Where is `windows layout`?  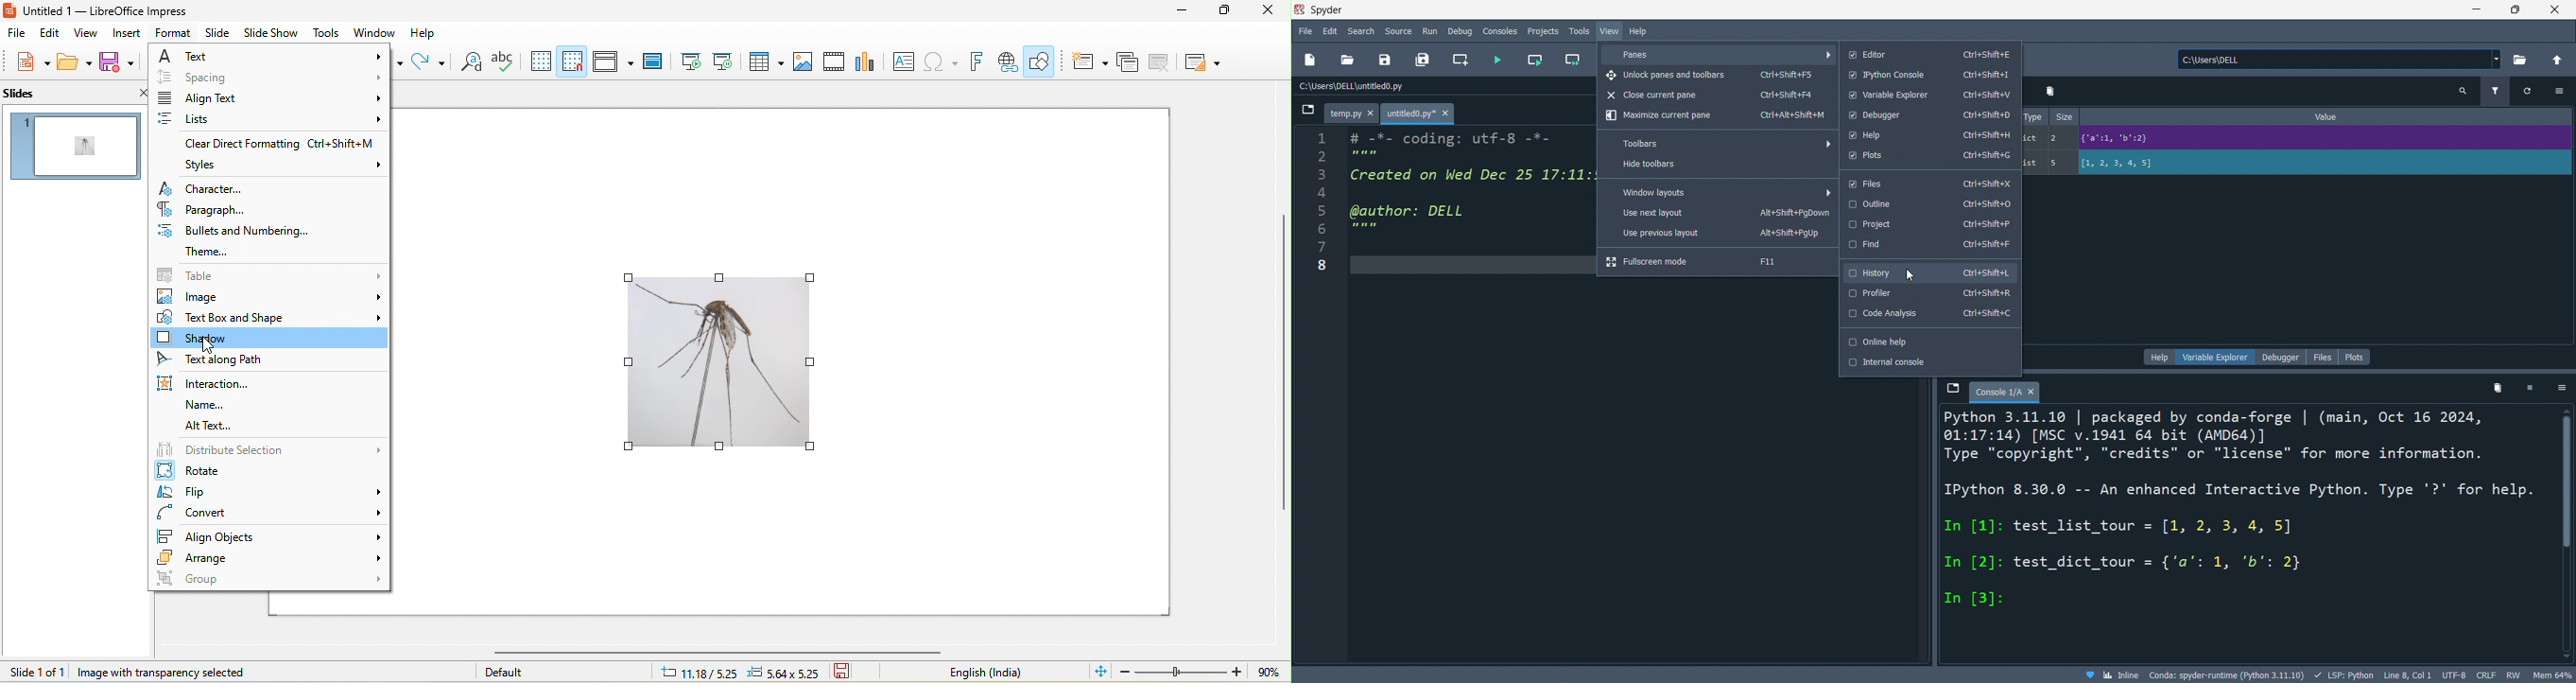
windows layout is located at coordinates (1722, 192).